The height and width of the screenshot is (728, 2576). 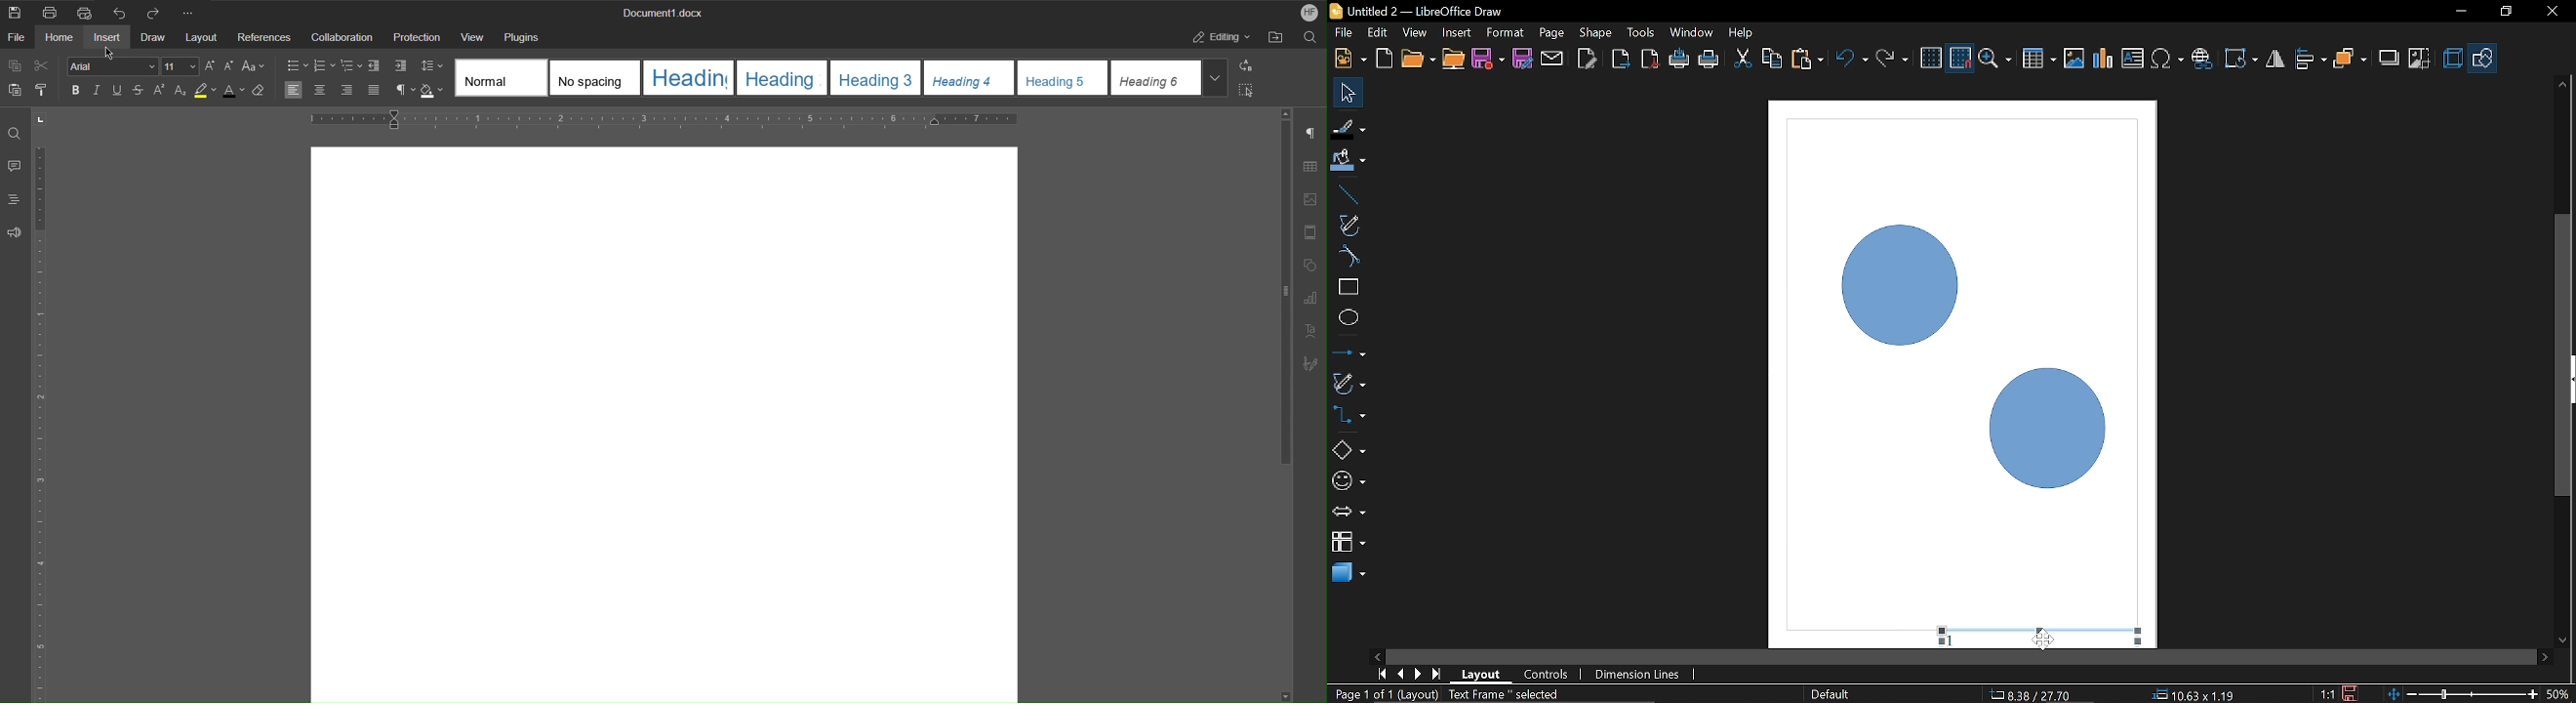 I want to click on Quick Print, so click(x=85, y=12).